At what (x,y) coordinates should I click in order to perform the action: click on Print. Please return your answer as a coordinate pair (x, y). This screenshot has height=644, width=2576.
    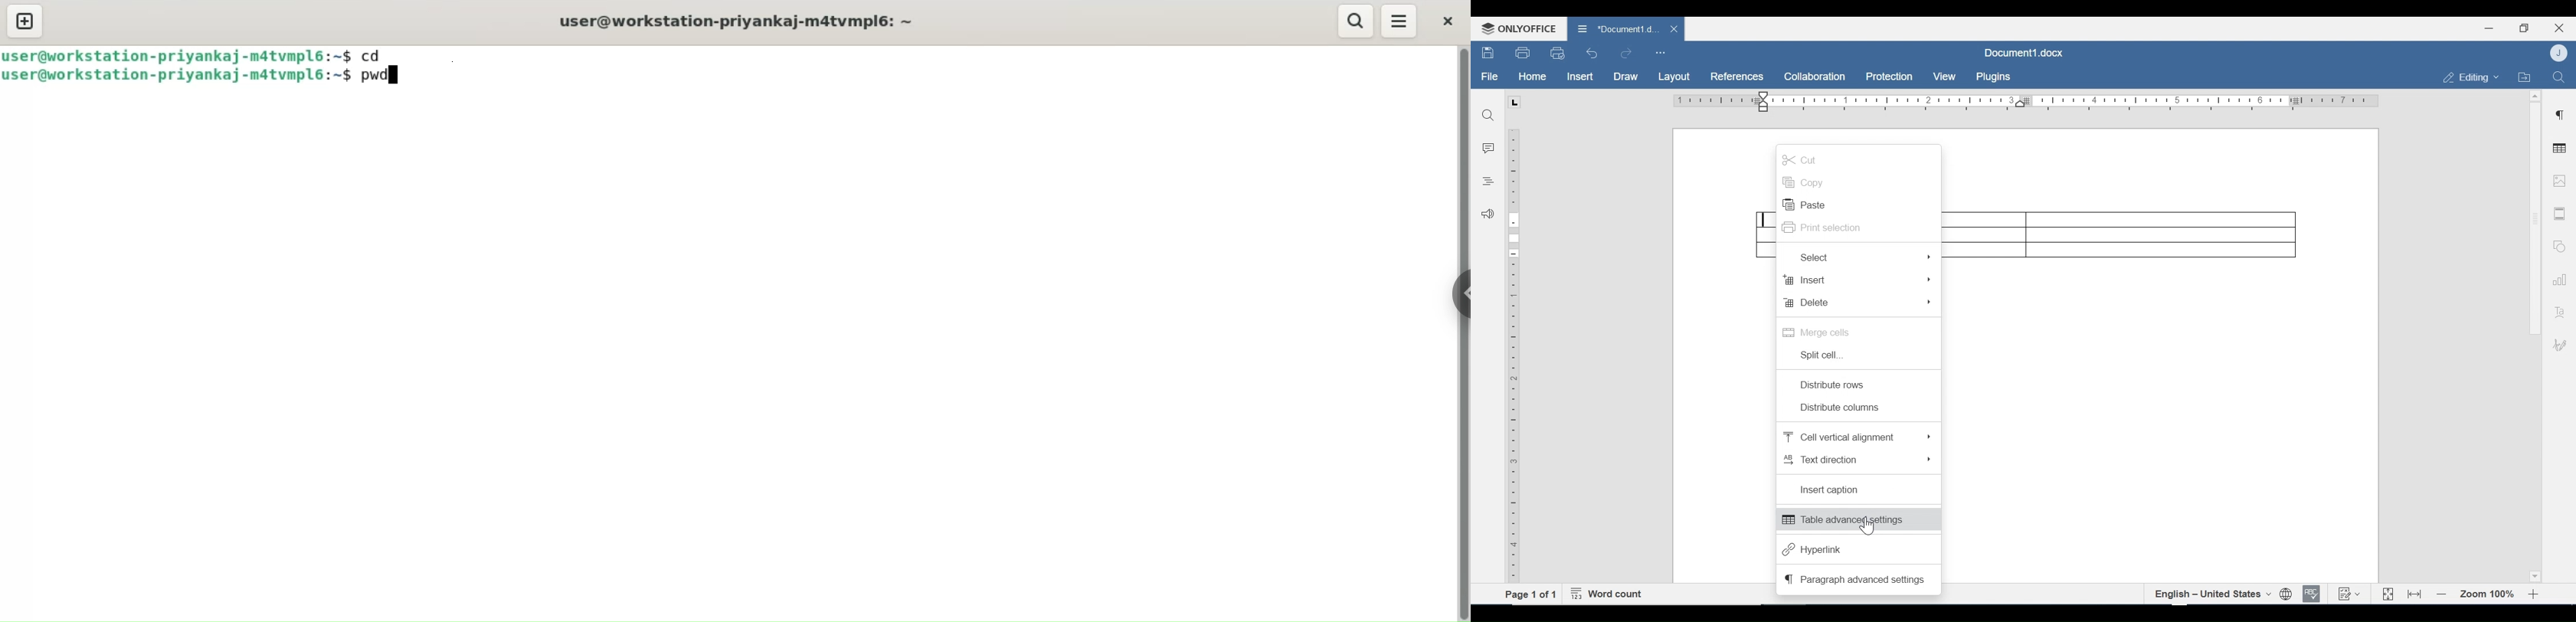
    Looking at the image, I should click on (1523, 53).